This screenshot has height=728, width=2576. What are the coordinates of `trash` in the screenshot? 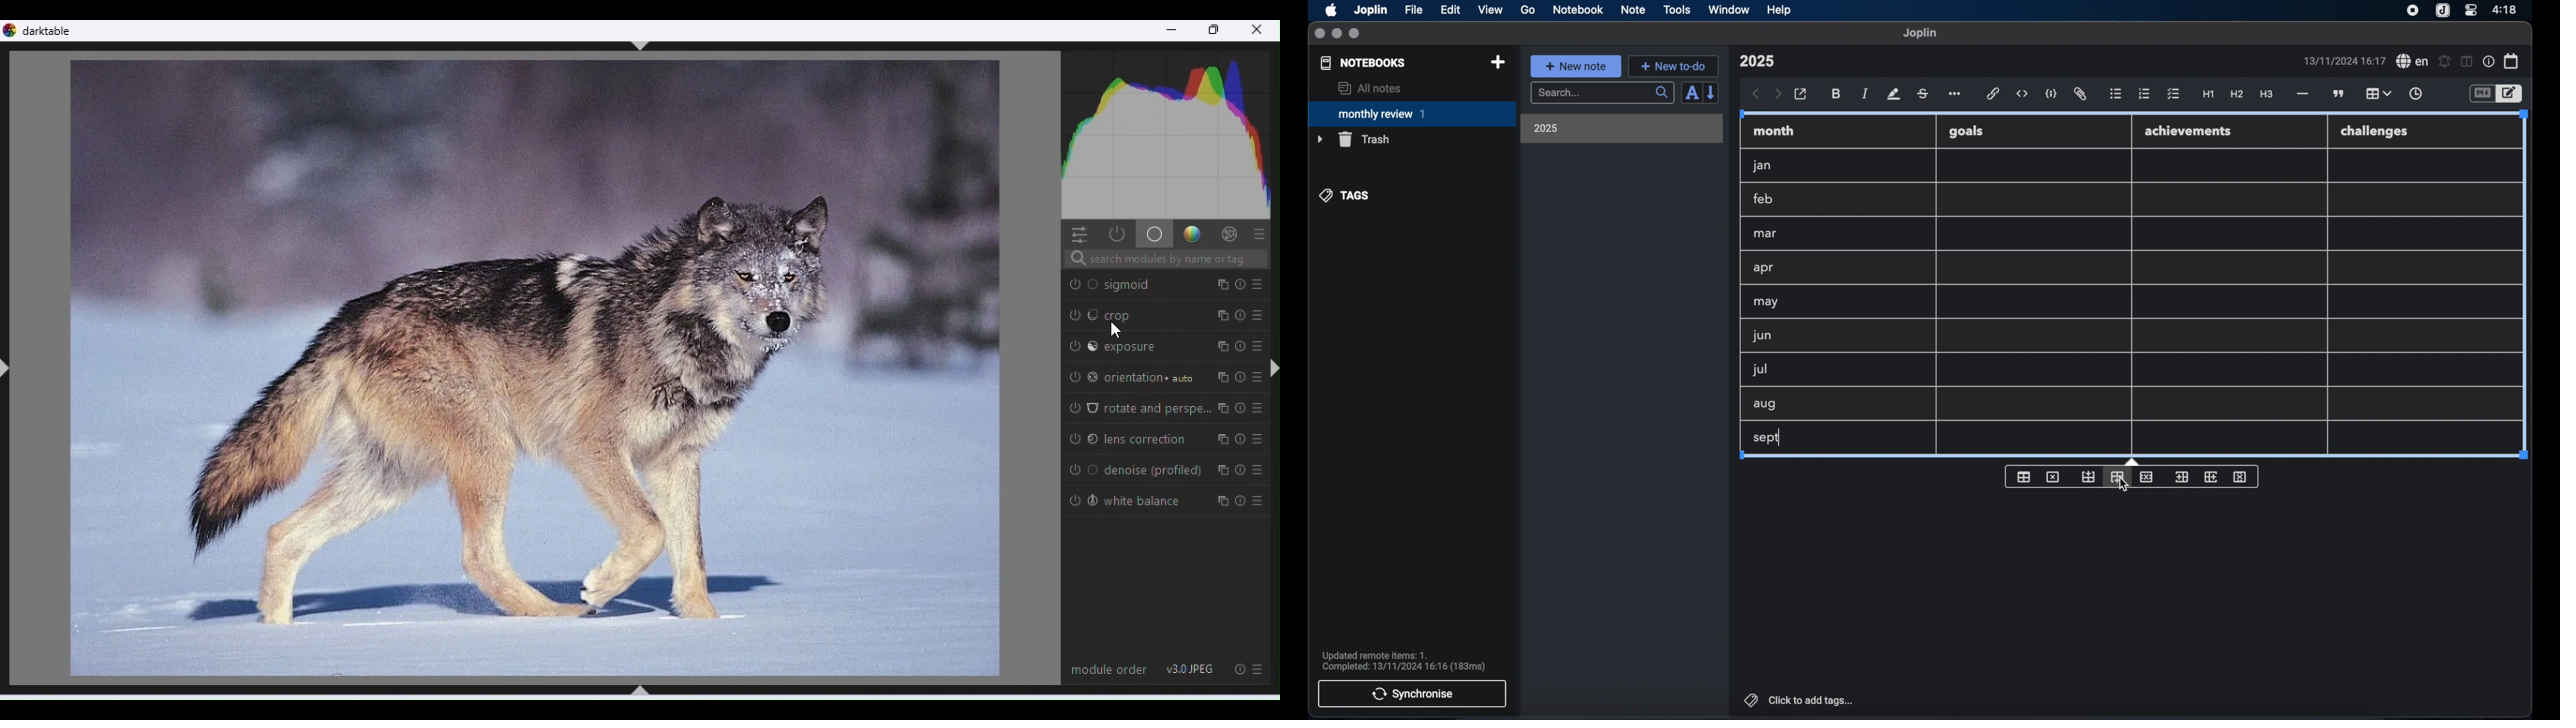 It's located at (1353, 139).